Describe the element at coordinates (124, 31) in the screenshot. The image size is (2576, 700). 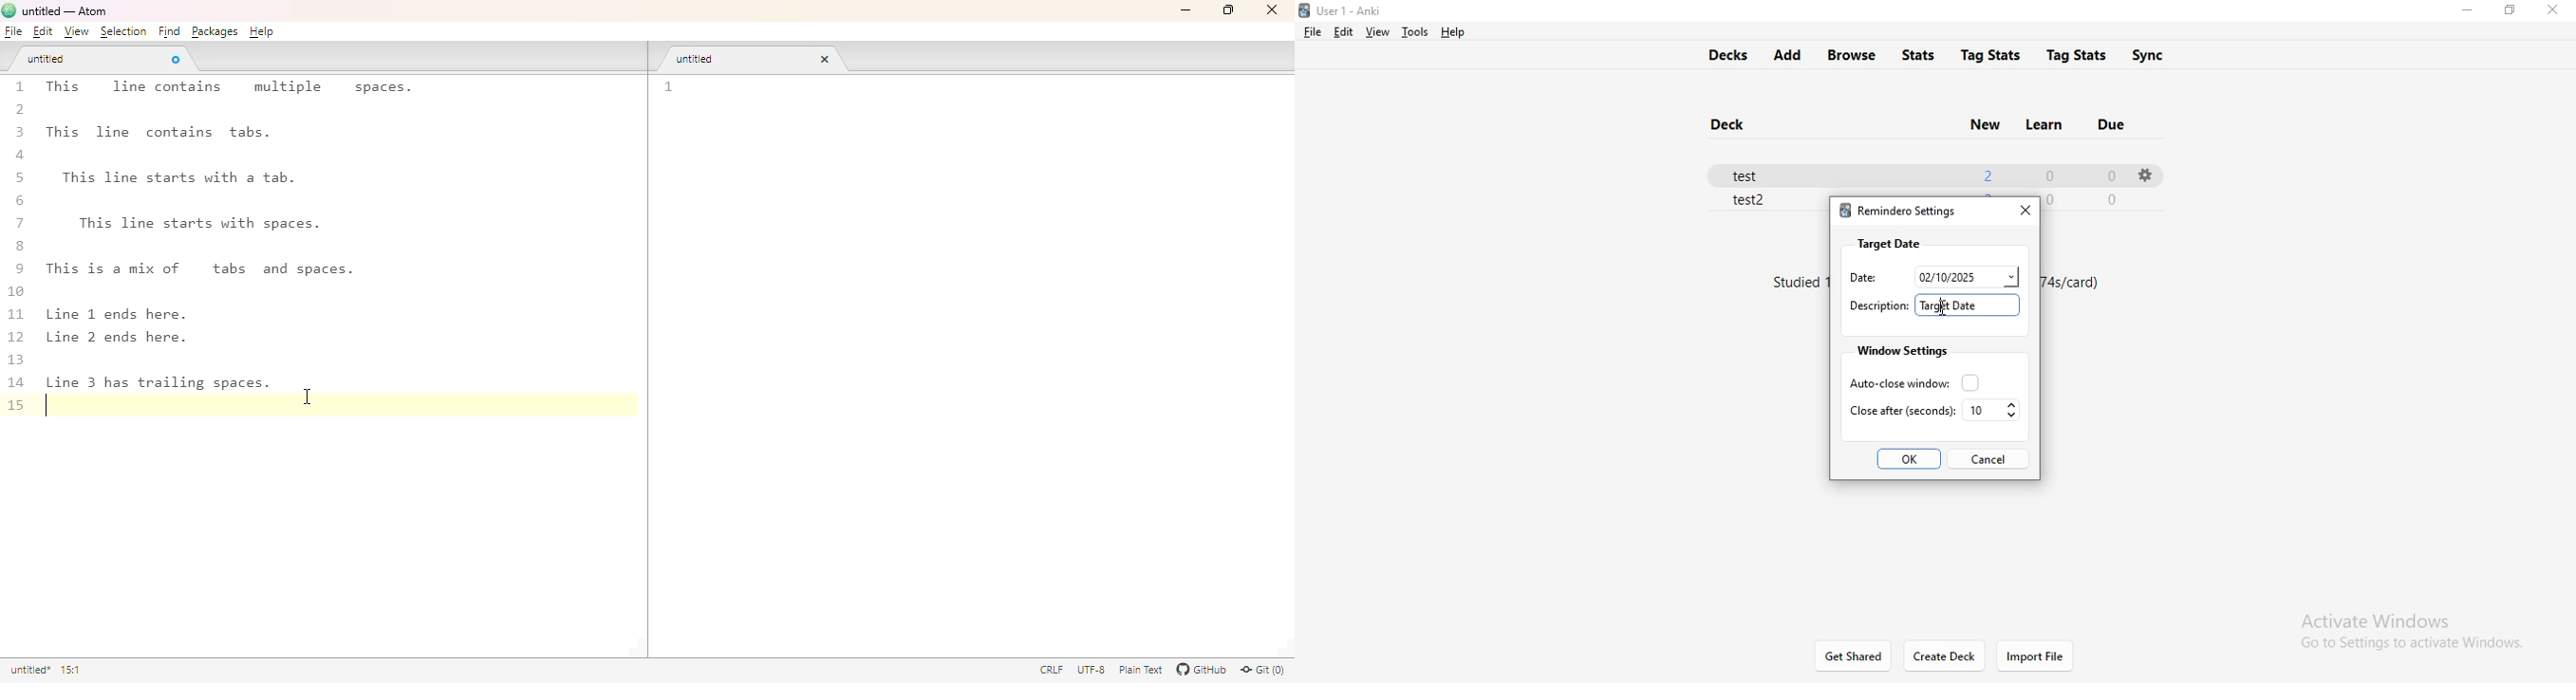
I see `selection` at that location.